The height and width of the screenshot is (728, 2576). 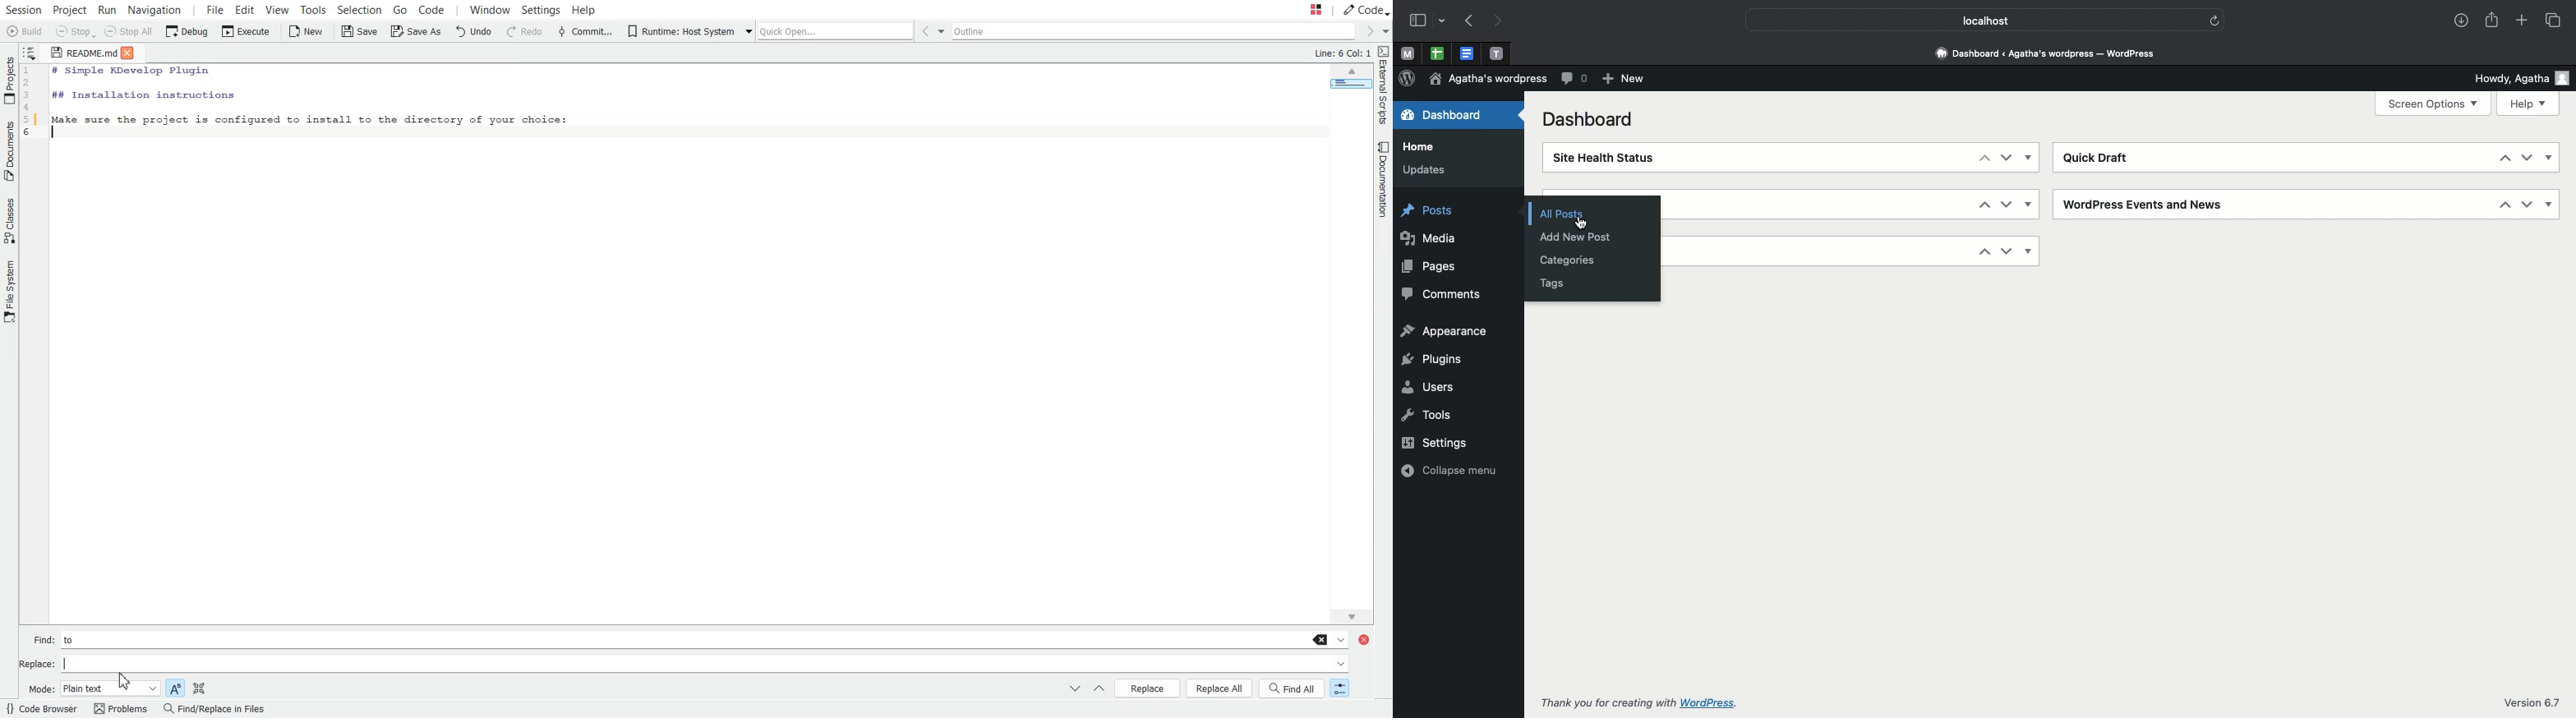 What do you see at coordinates (2099, 157) in the screenshot?
I see `Quick draft` at bounding box center [2099, 157].